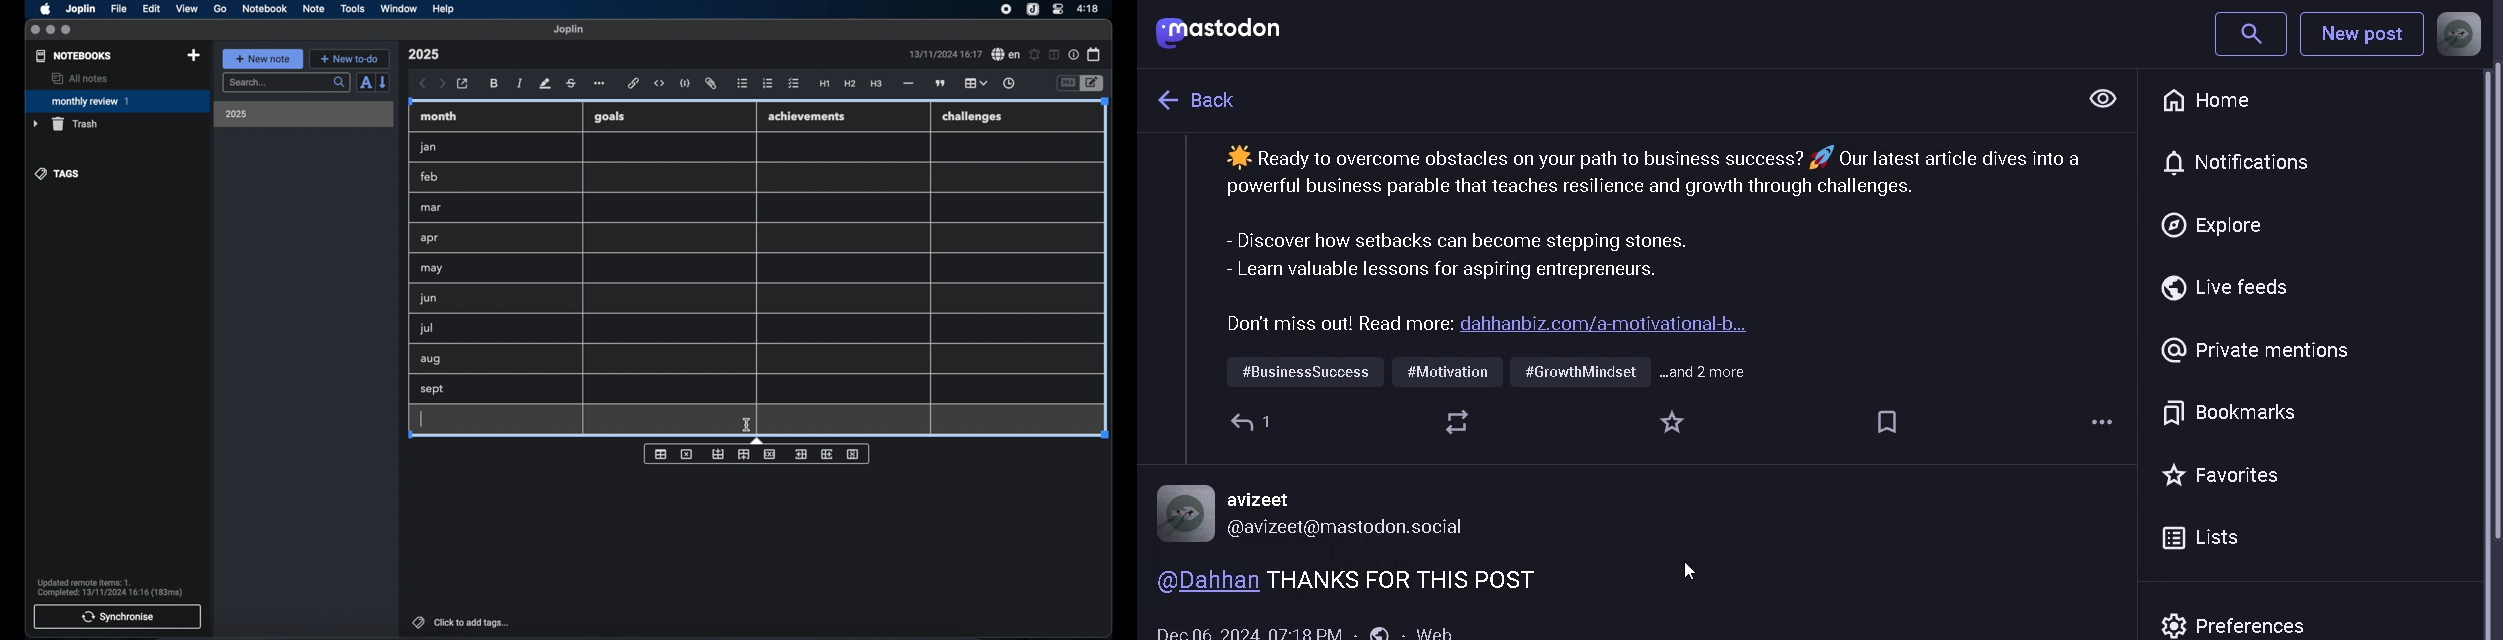  I want to click on 2025, so click(236, 114).